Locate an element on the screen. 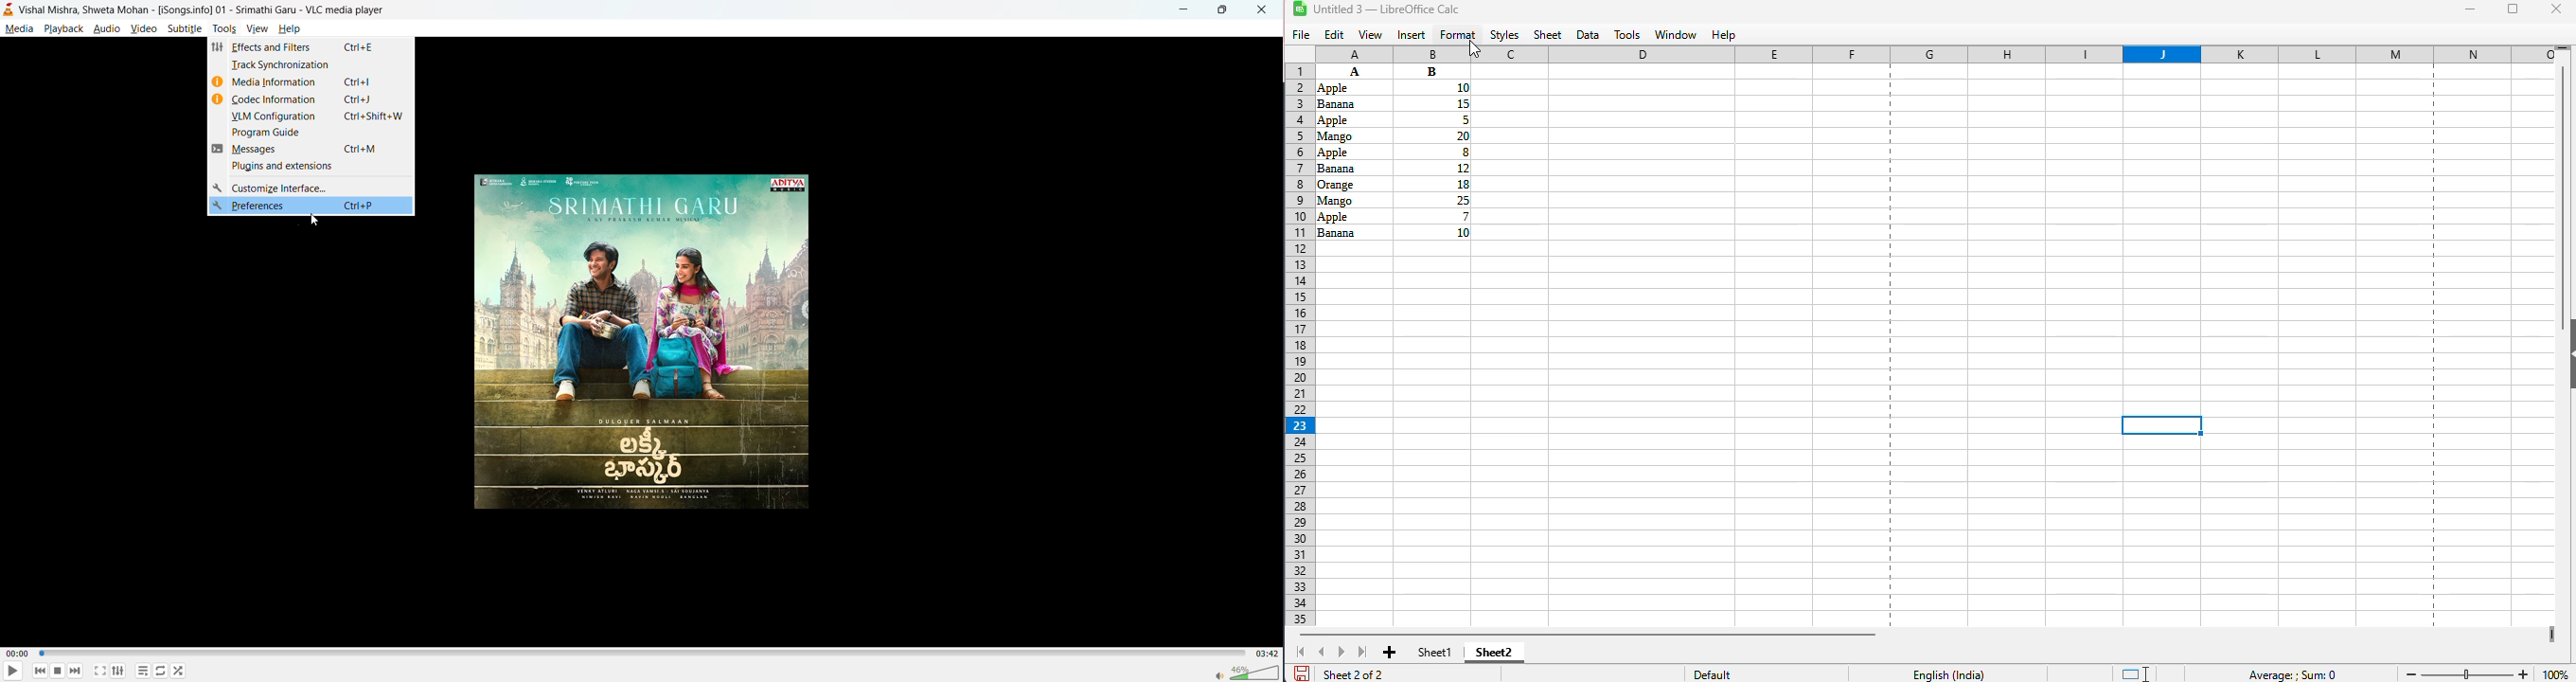  maximize is located at coordinates (1219, 11).